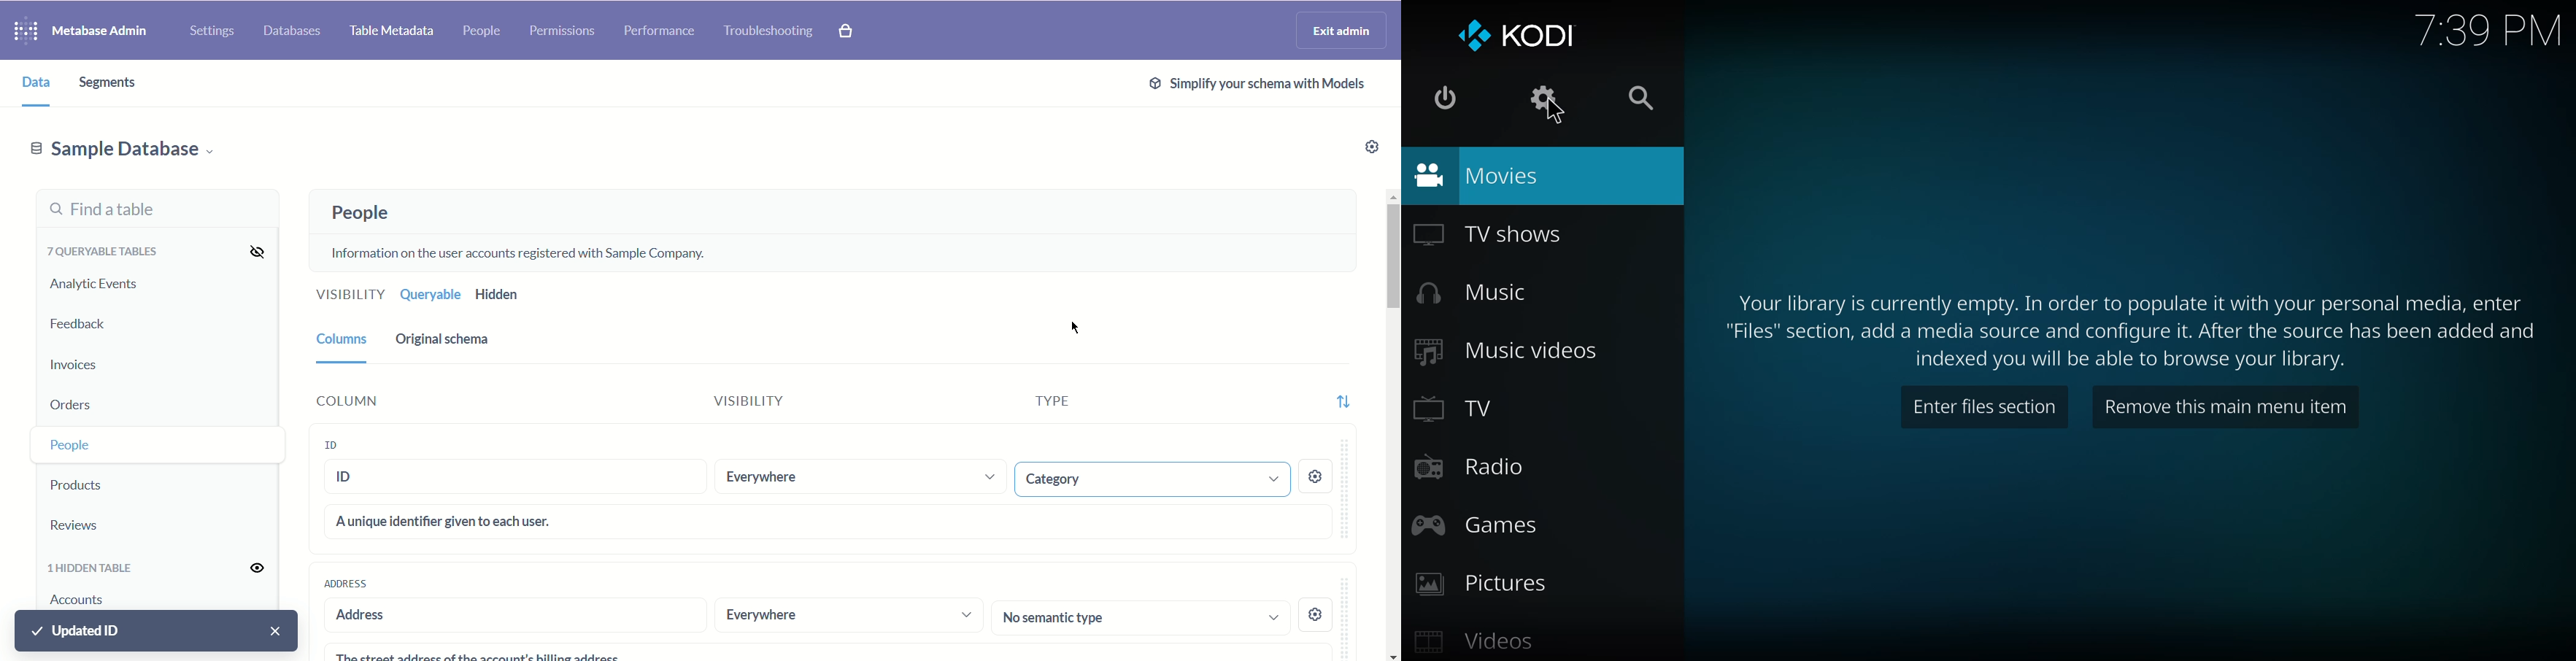 This screenshot has width=2576, height=672. I want to click on id, so click(345, 444).